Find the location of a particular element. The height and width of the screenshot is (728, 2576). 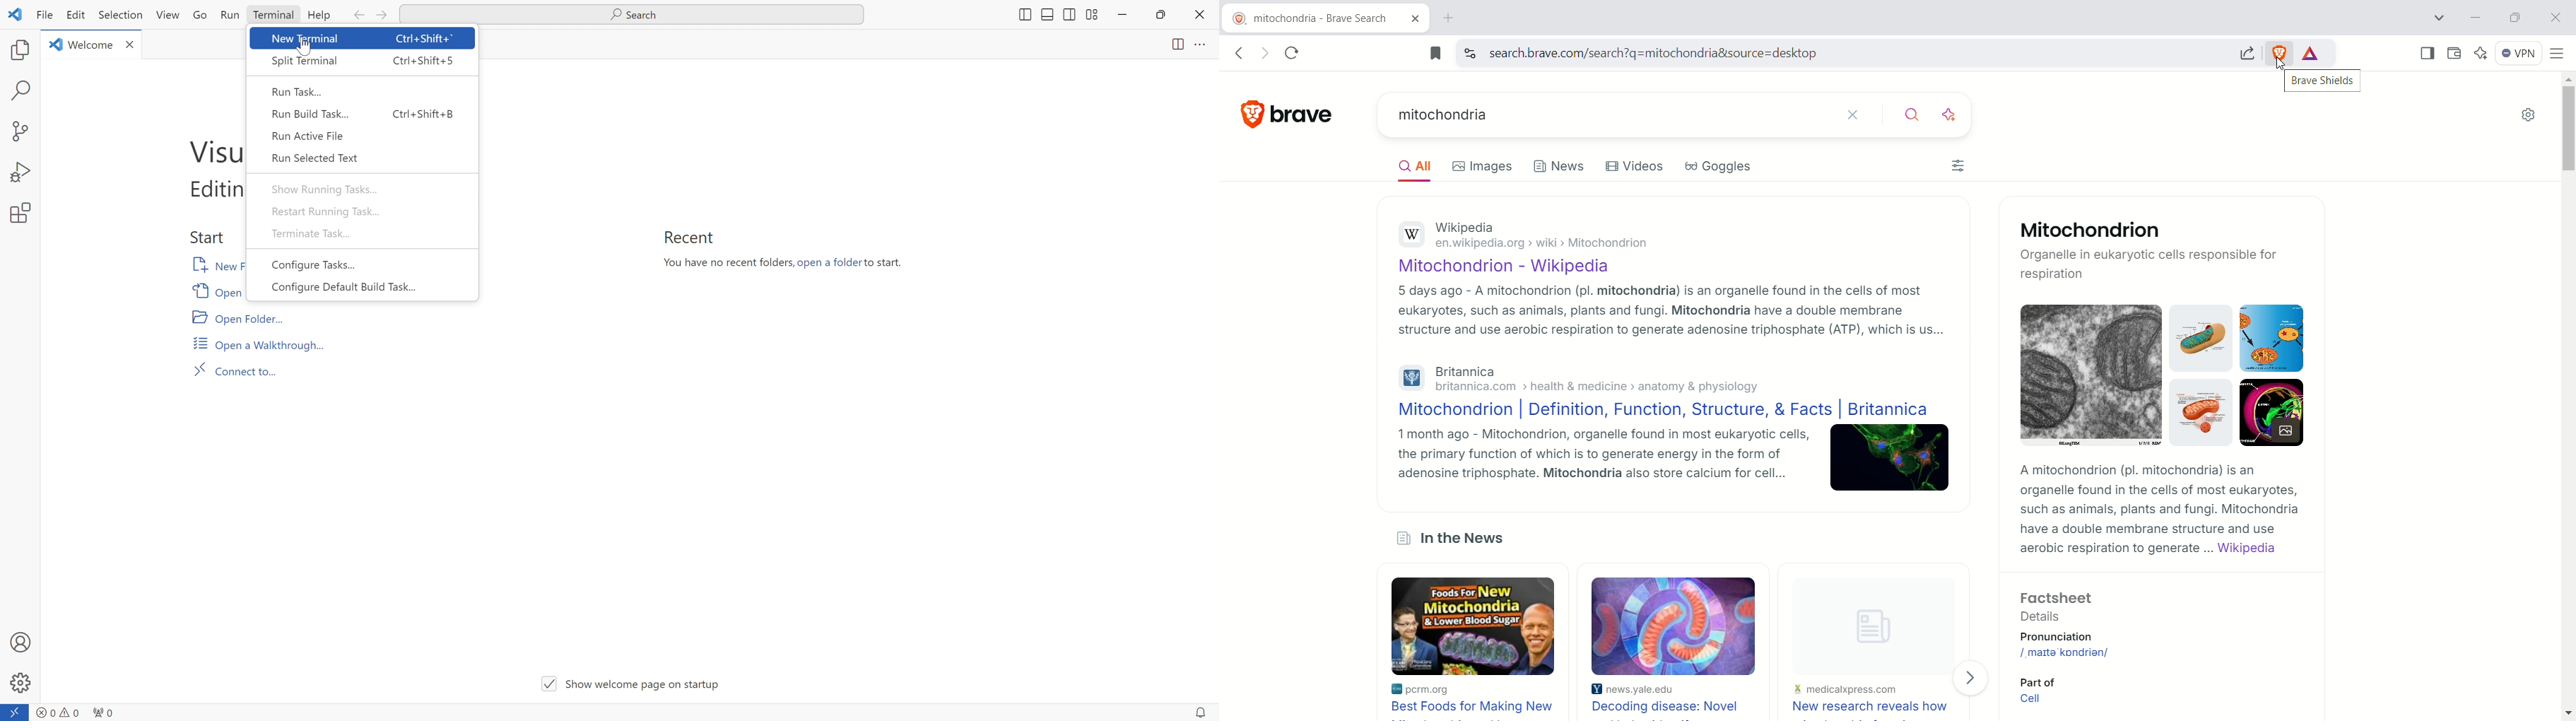

Configure Tasks... is located at coordinates (313, 265).